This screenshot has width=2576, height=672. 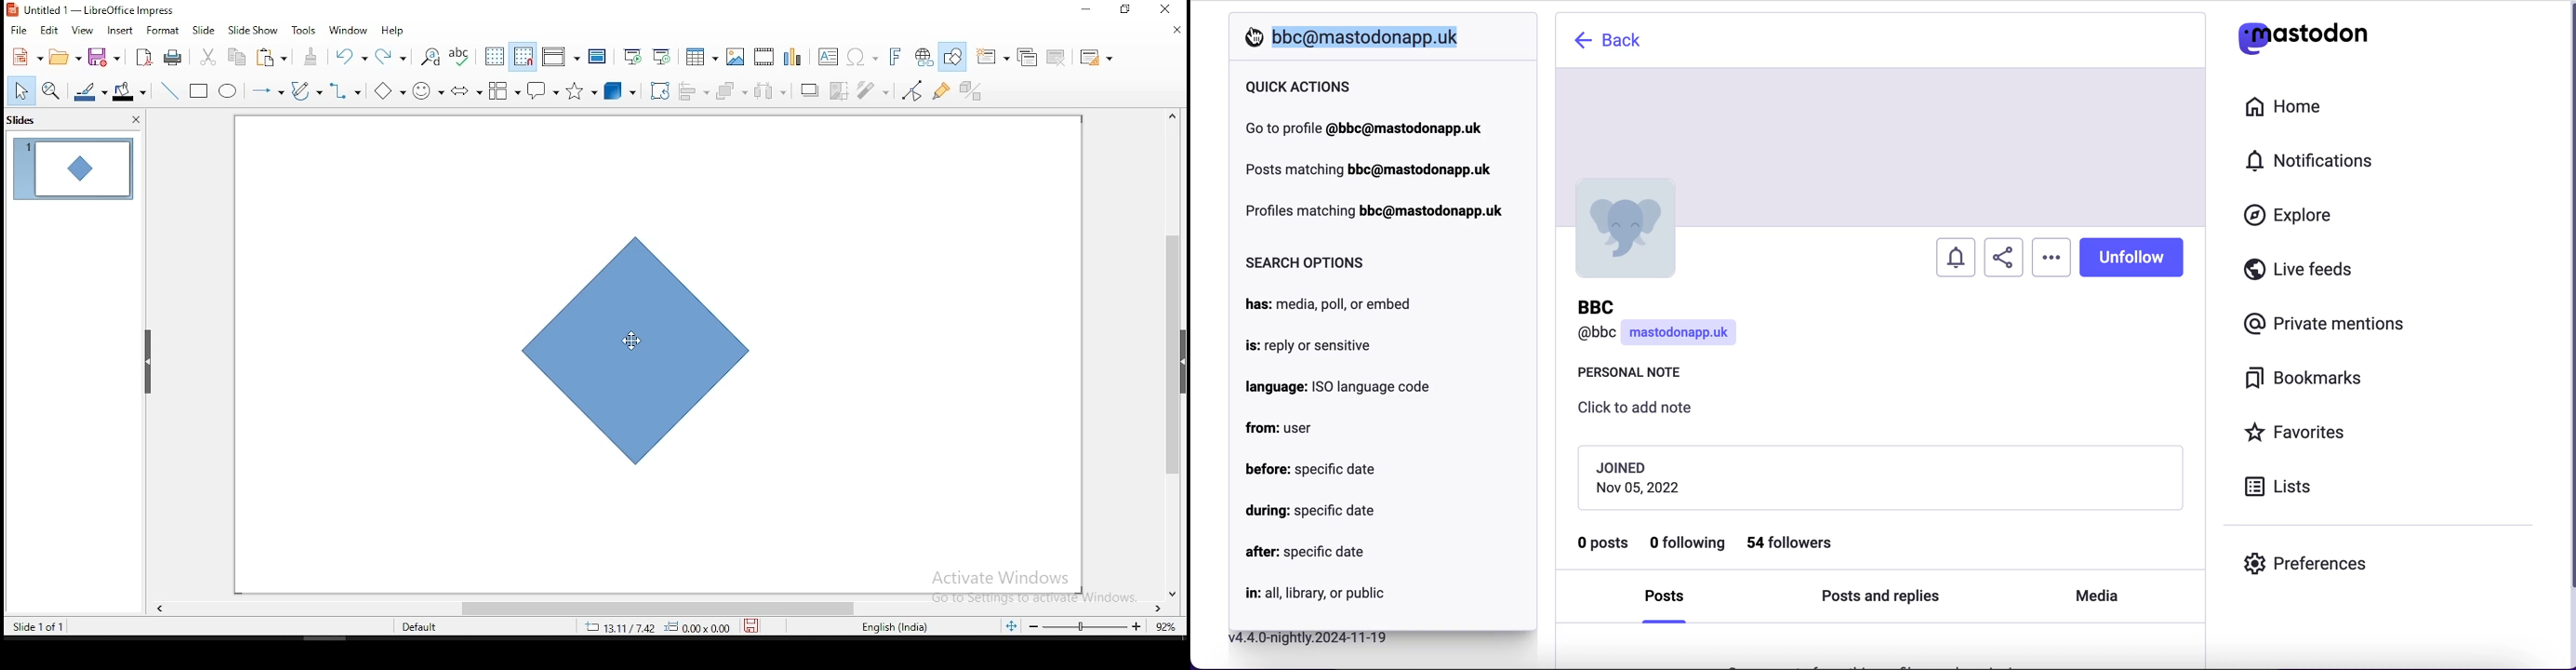 What do you see at coordinates (63, 57) in the screenshot?
I see `open` at bounding box center [63, 57].